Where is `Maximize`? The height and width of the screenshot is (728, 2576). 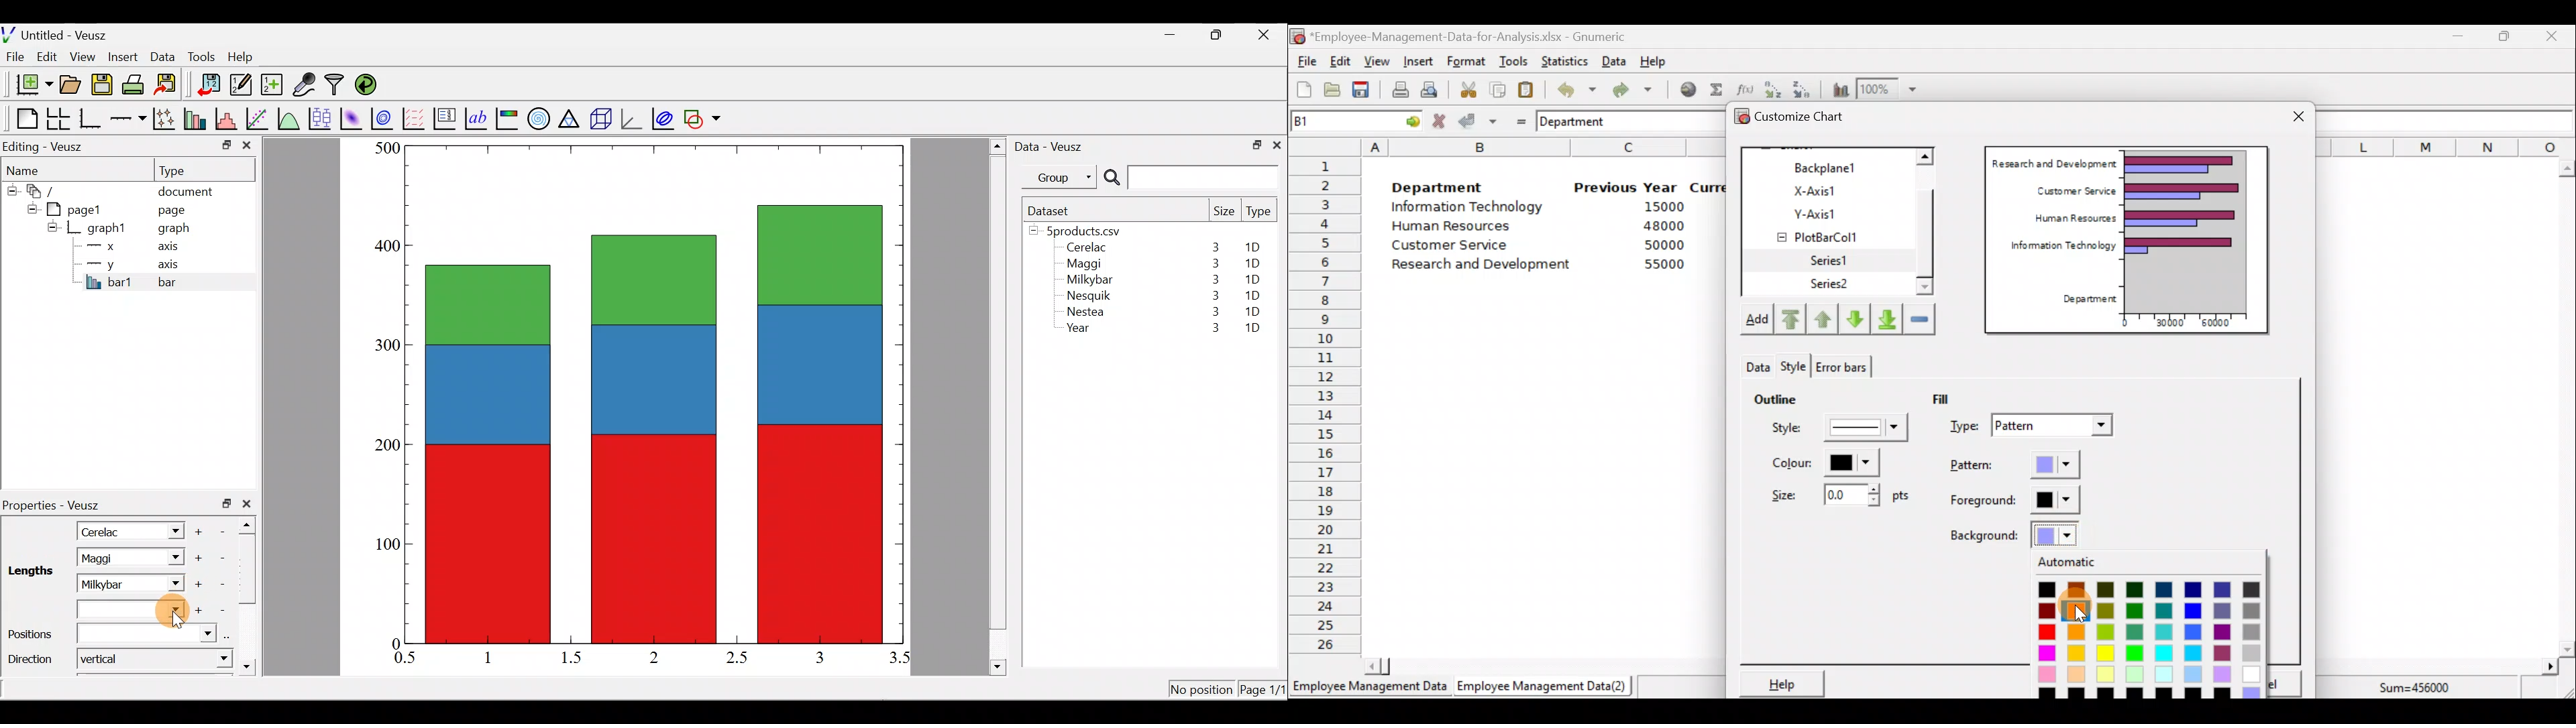
Maximize is located at coordinates (2504, 36).